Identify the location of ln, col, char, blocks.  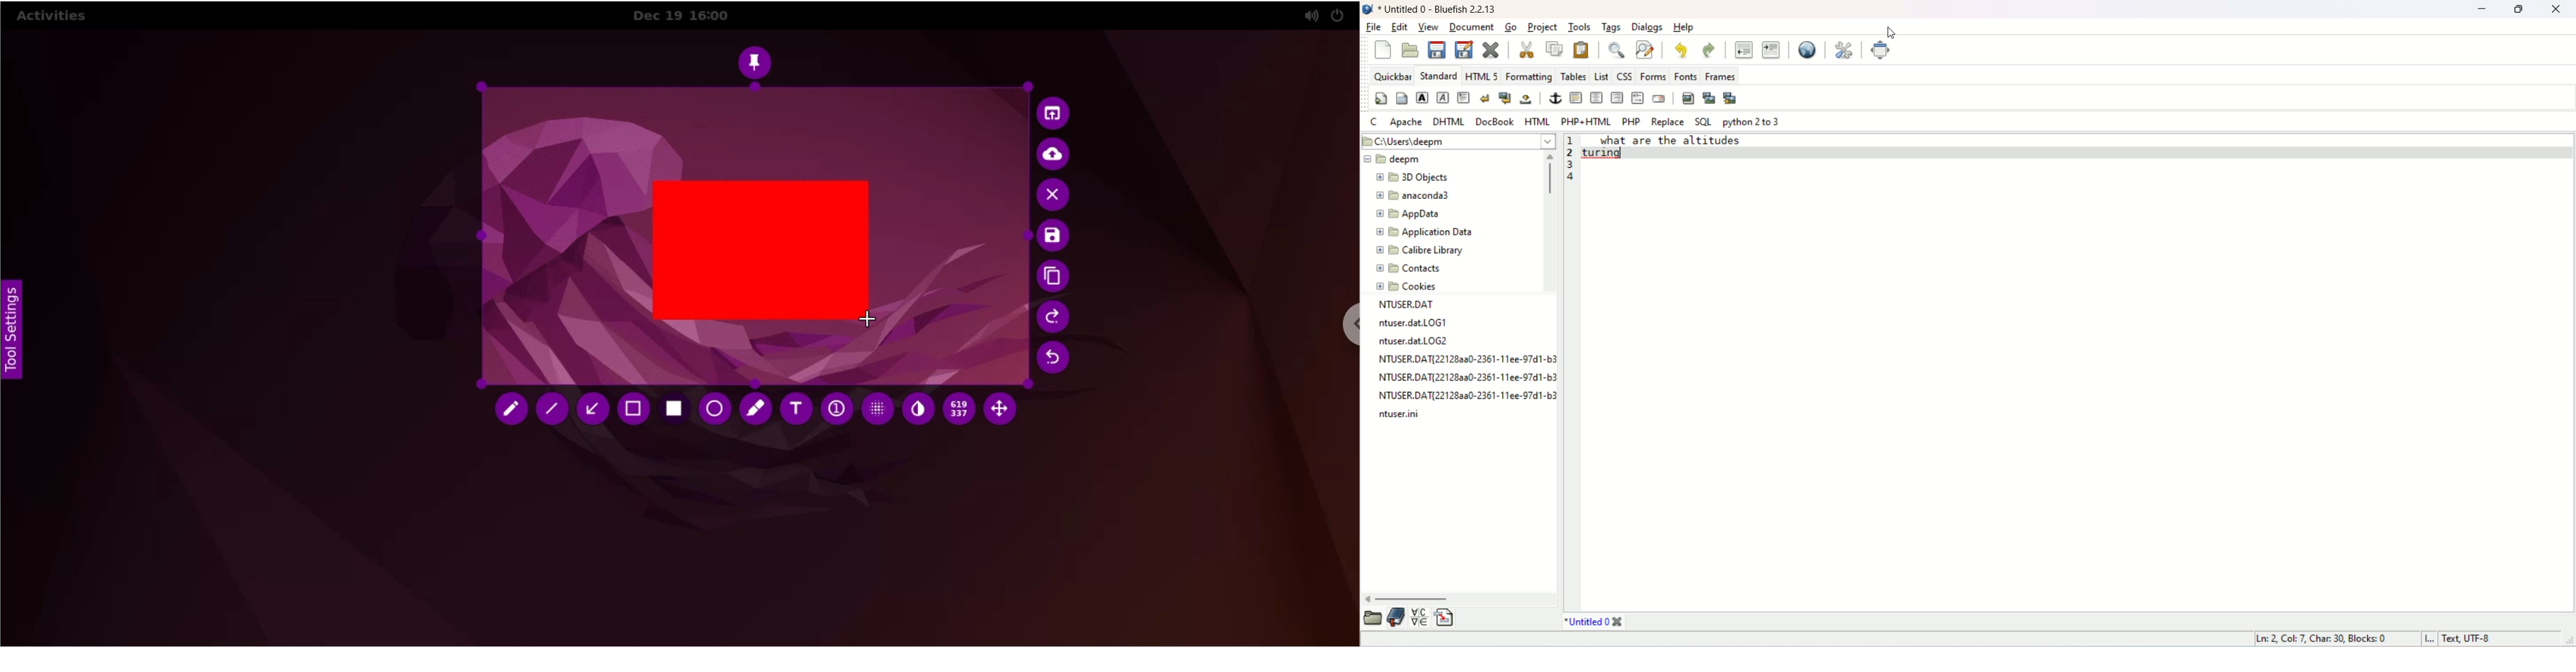
(2325, 638).